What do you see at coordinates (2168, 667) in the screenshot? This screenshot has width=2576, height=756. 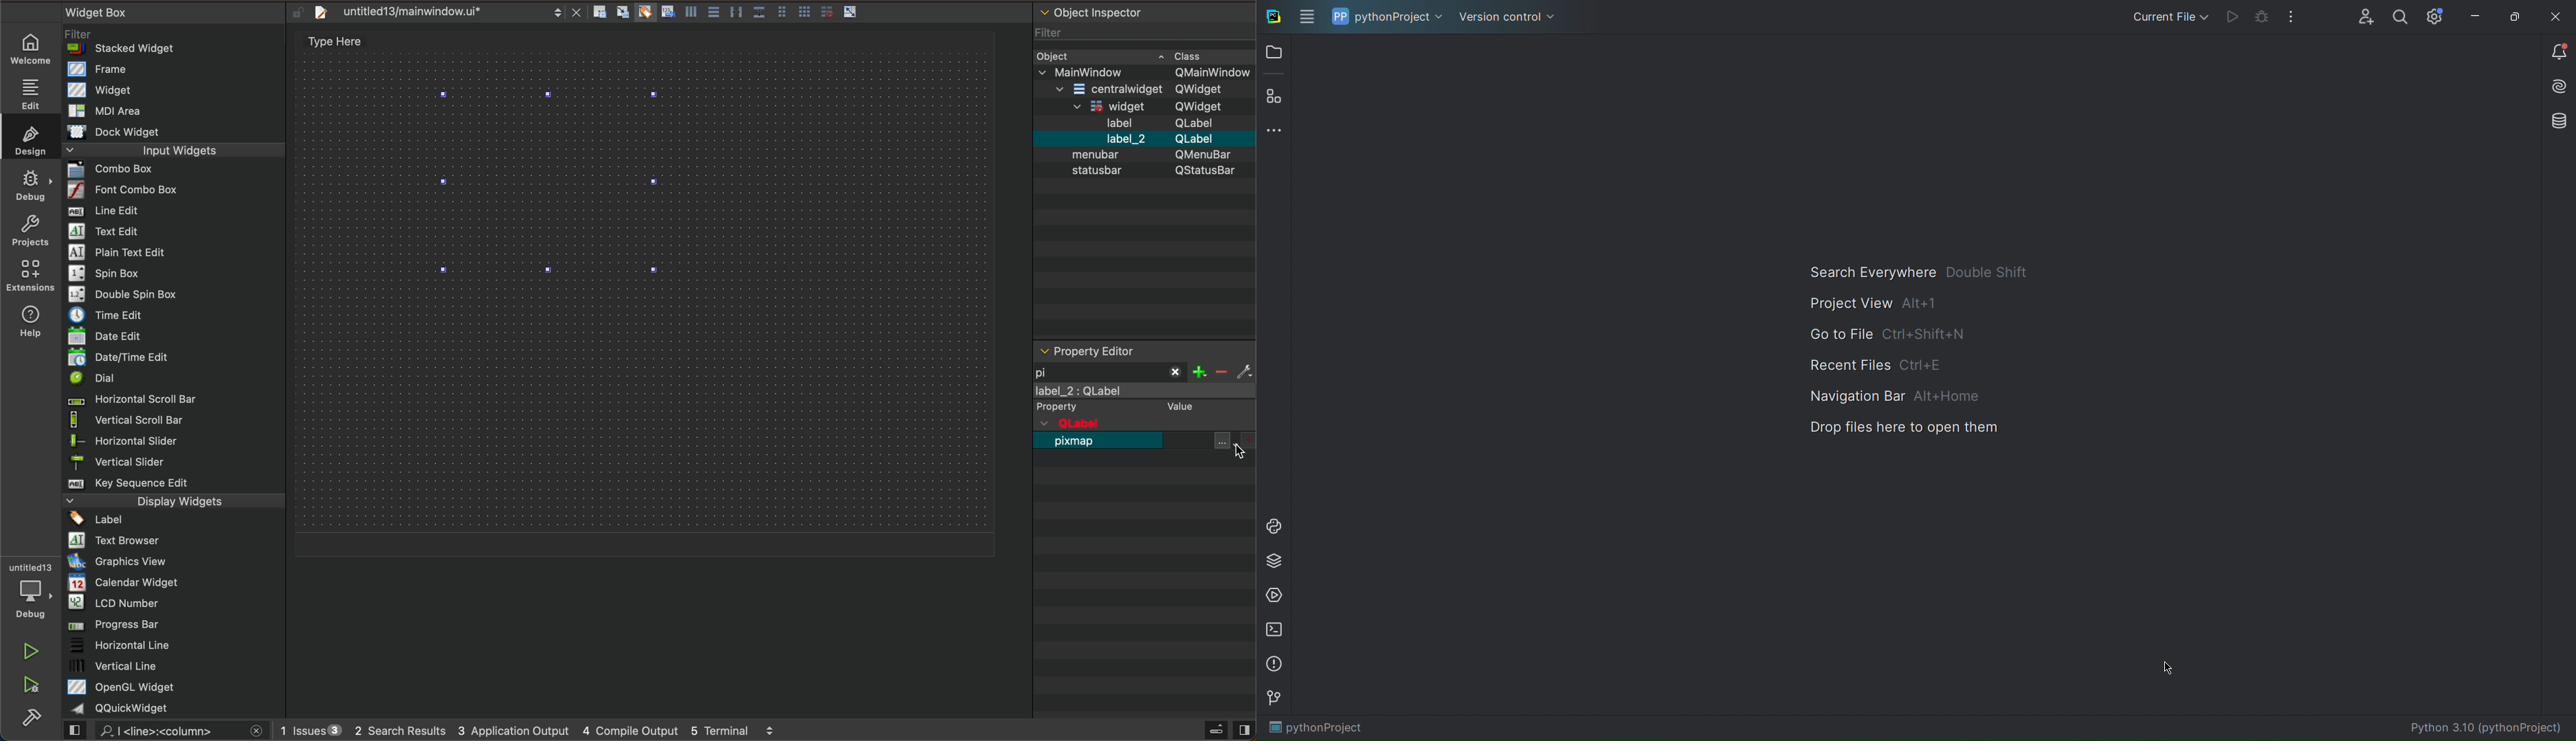 I see `Cursor` at bounding box center [2168, 667].